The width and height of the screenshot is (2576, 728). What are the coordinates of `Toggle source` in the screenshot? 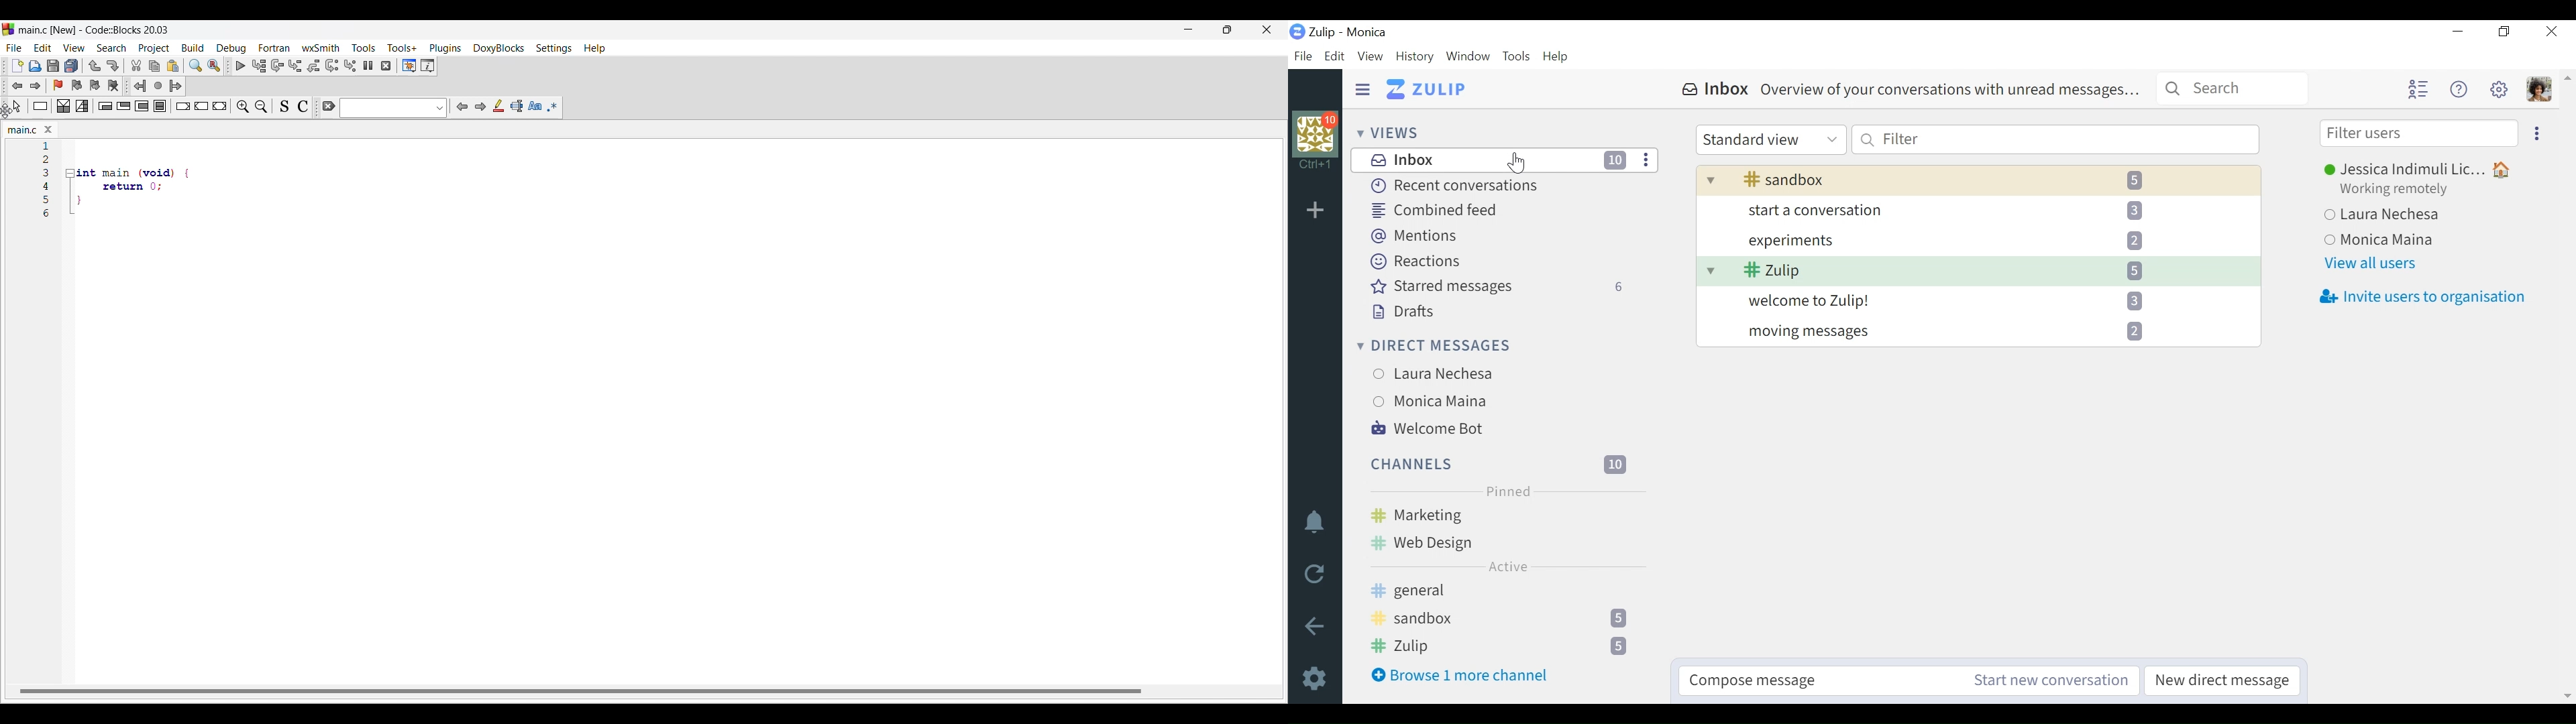 It's located at (284, 108).